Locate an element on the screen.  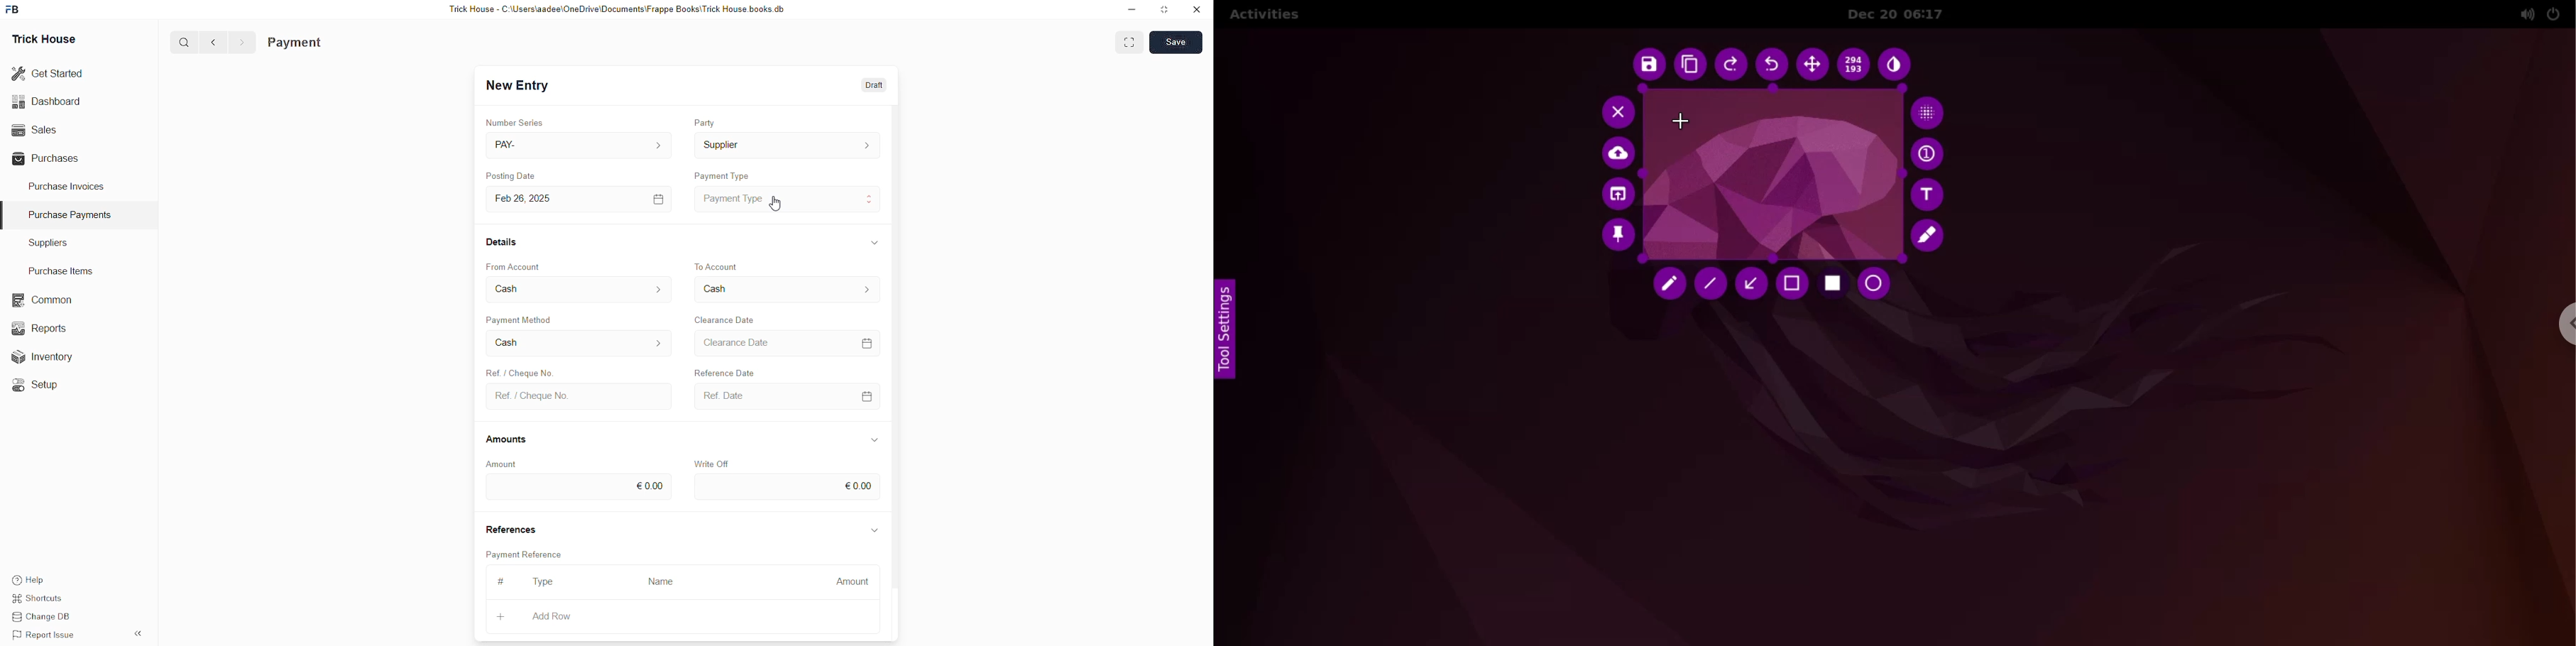
Details is located at coordinates (502, 242).